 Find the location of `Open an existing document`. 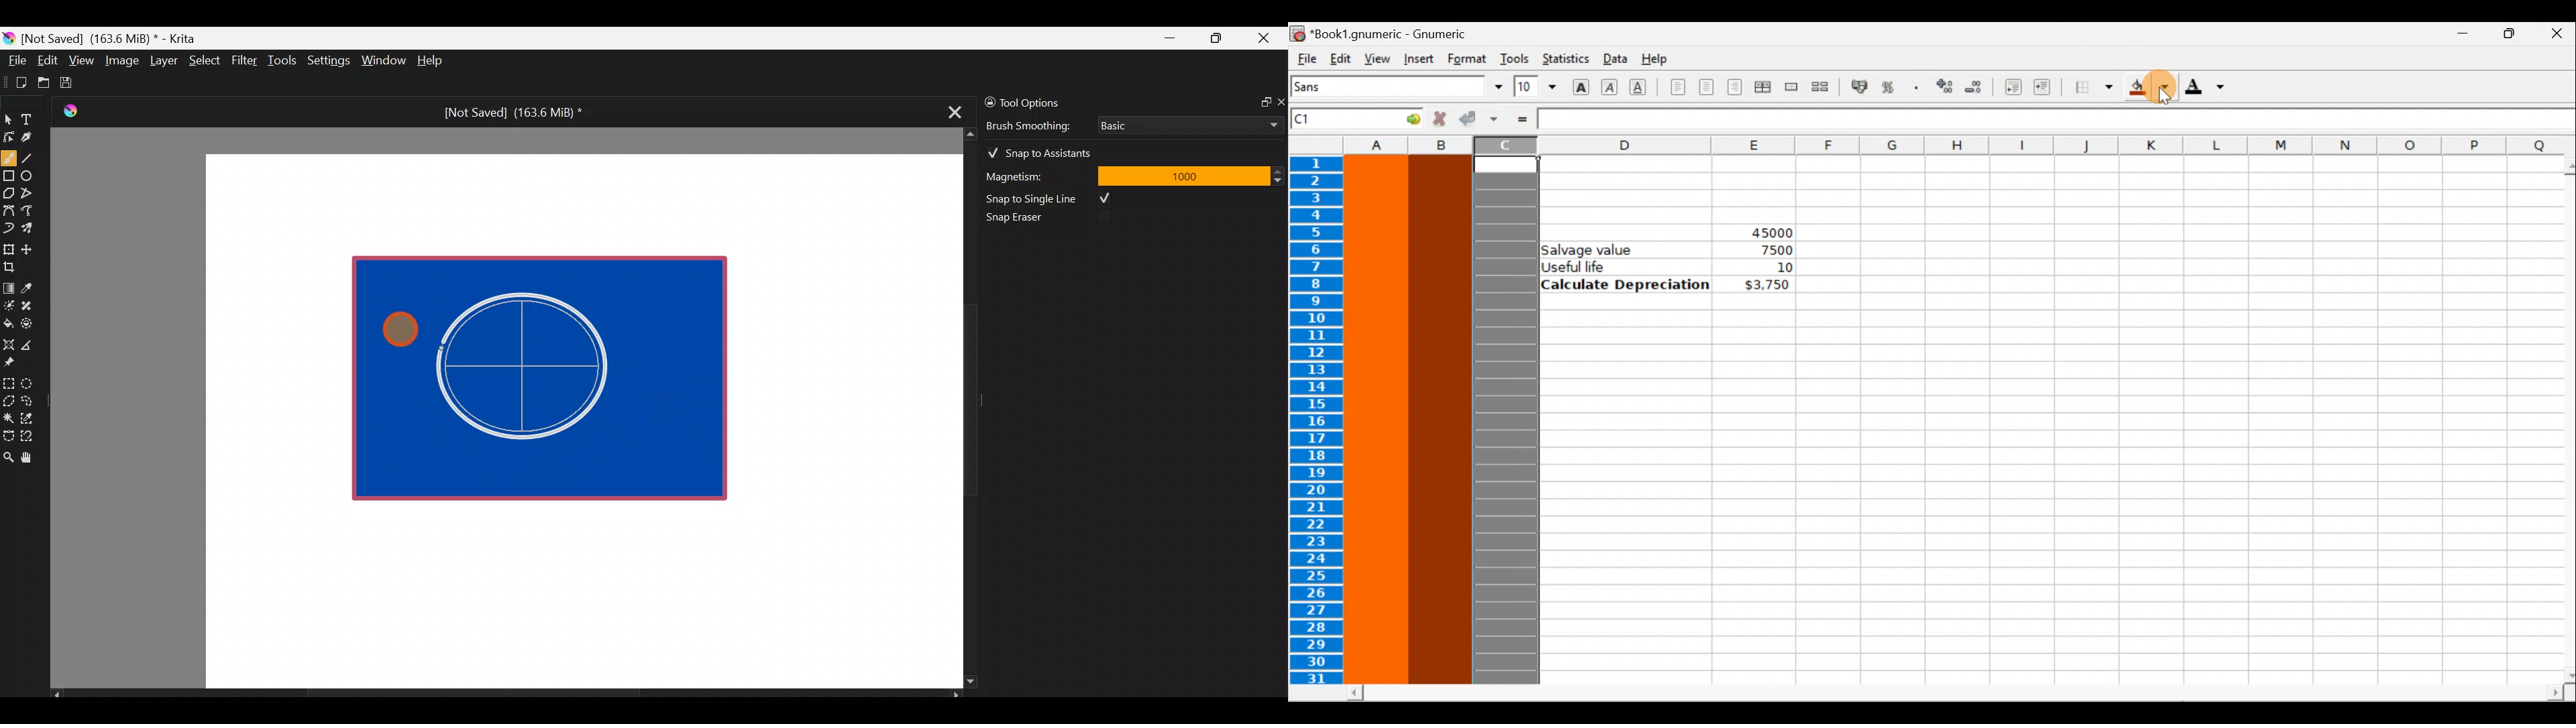

Open an existing document is located at coordinates (44, 84).